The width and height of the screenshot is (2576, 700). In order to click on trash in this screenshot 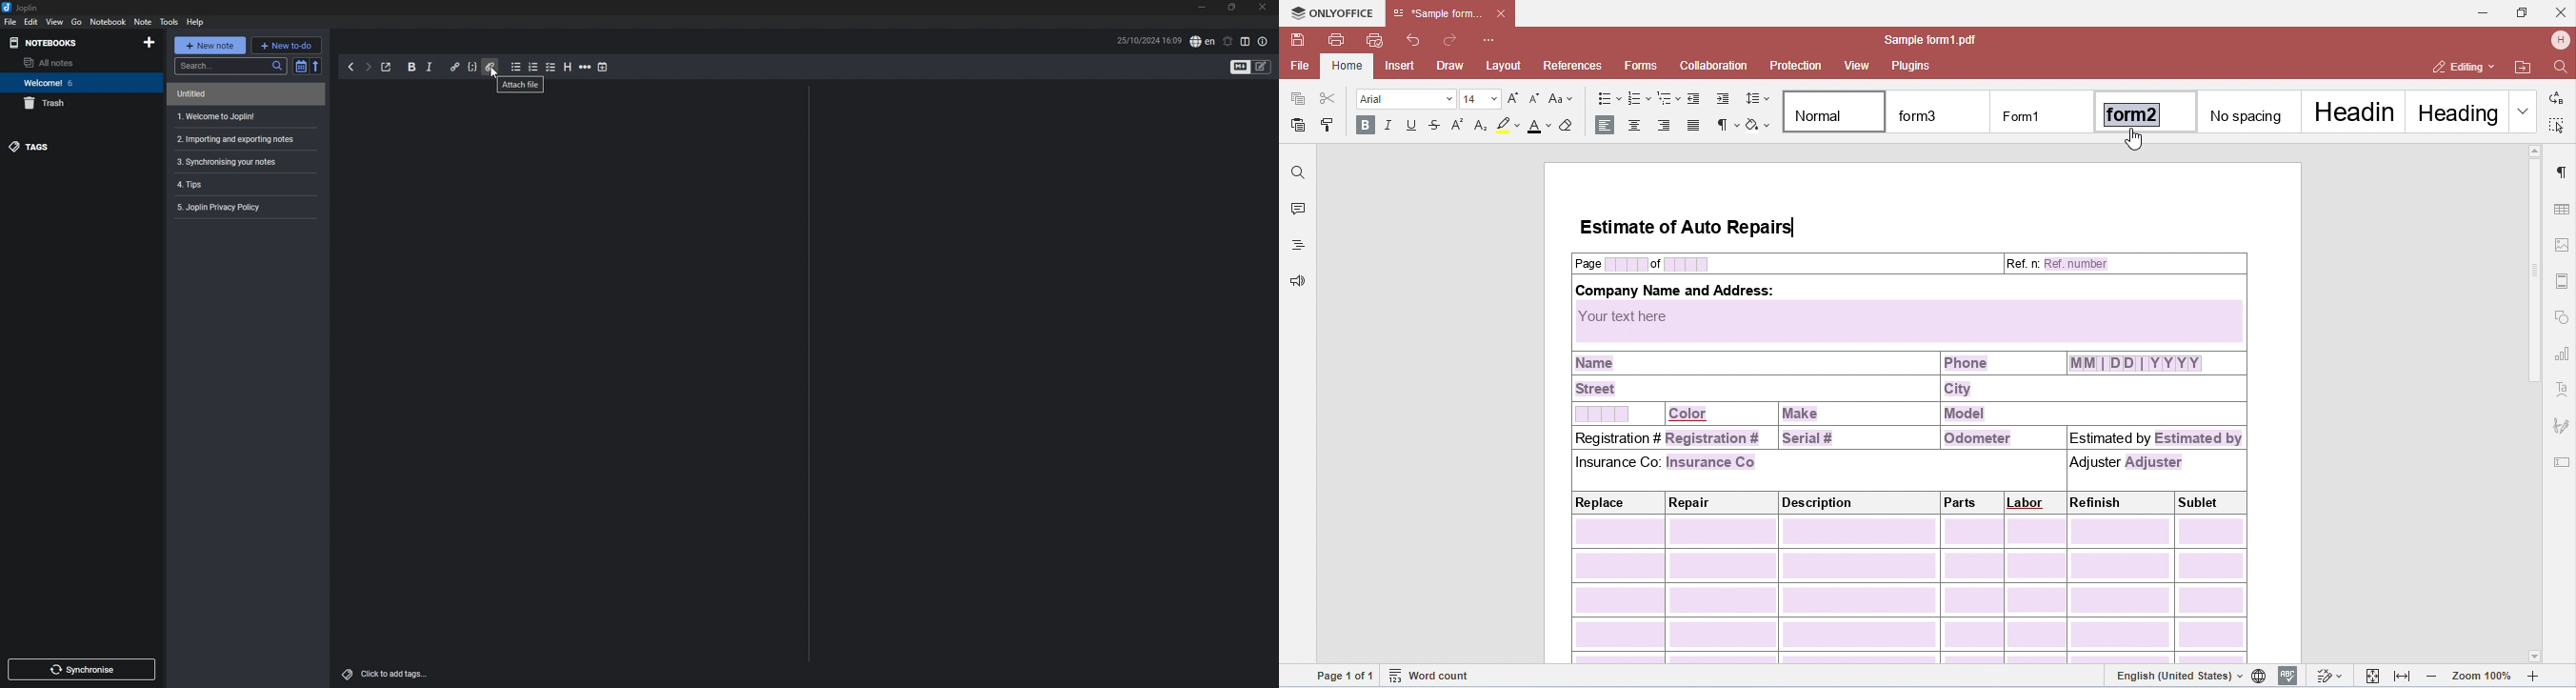, I will do `click(76, 104)`.